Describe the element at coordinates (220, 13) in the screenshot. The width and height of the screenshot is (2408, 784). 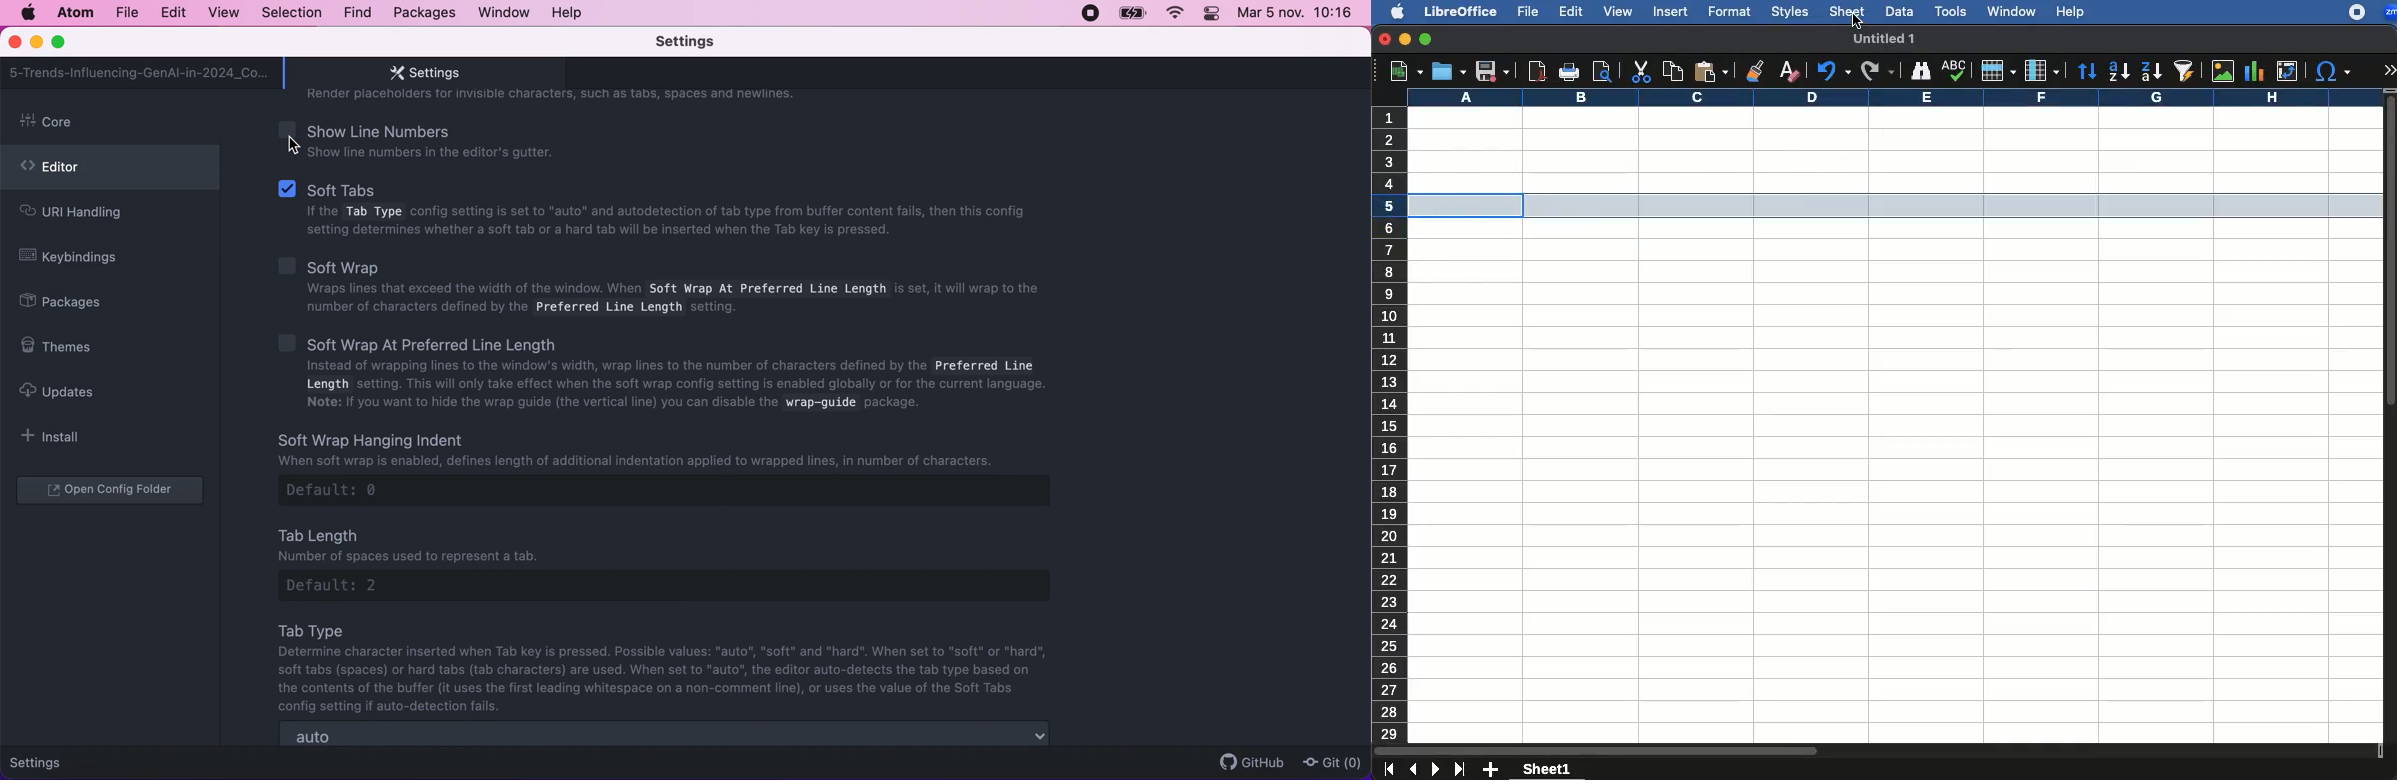
I see `view` at that location.